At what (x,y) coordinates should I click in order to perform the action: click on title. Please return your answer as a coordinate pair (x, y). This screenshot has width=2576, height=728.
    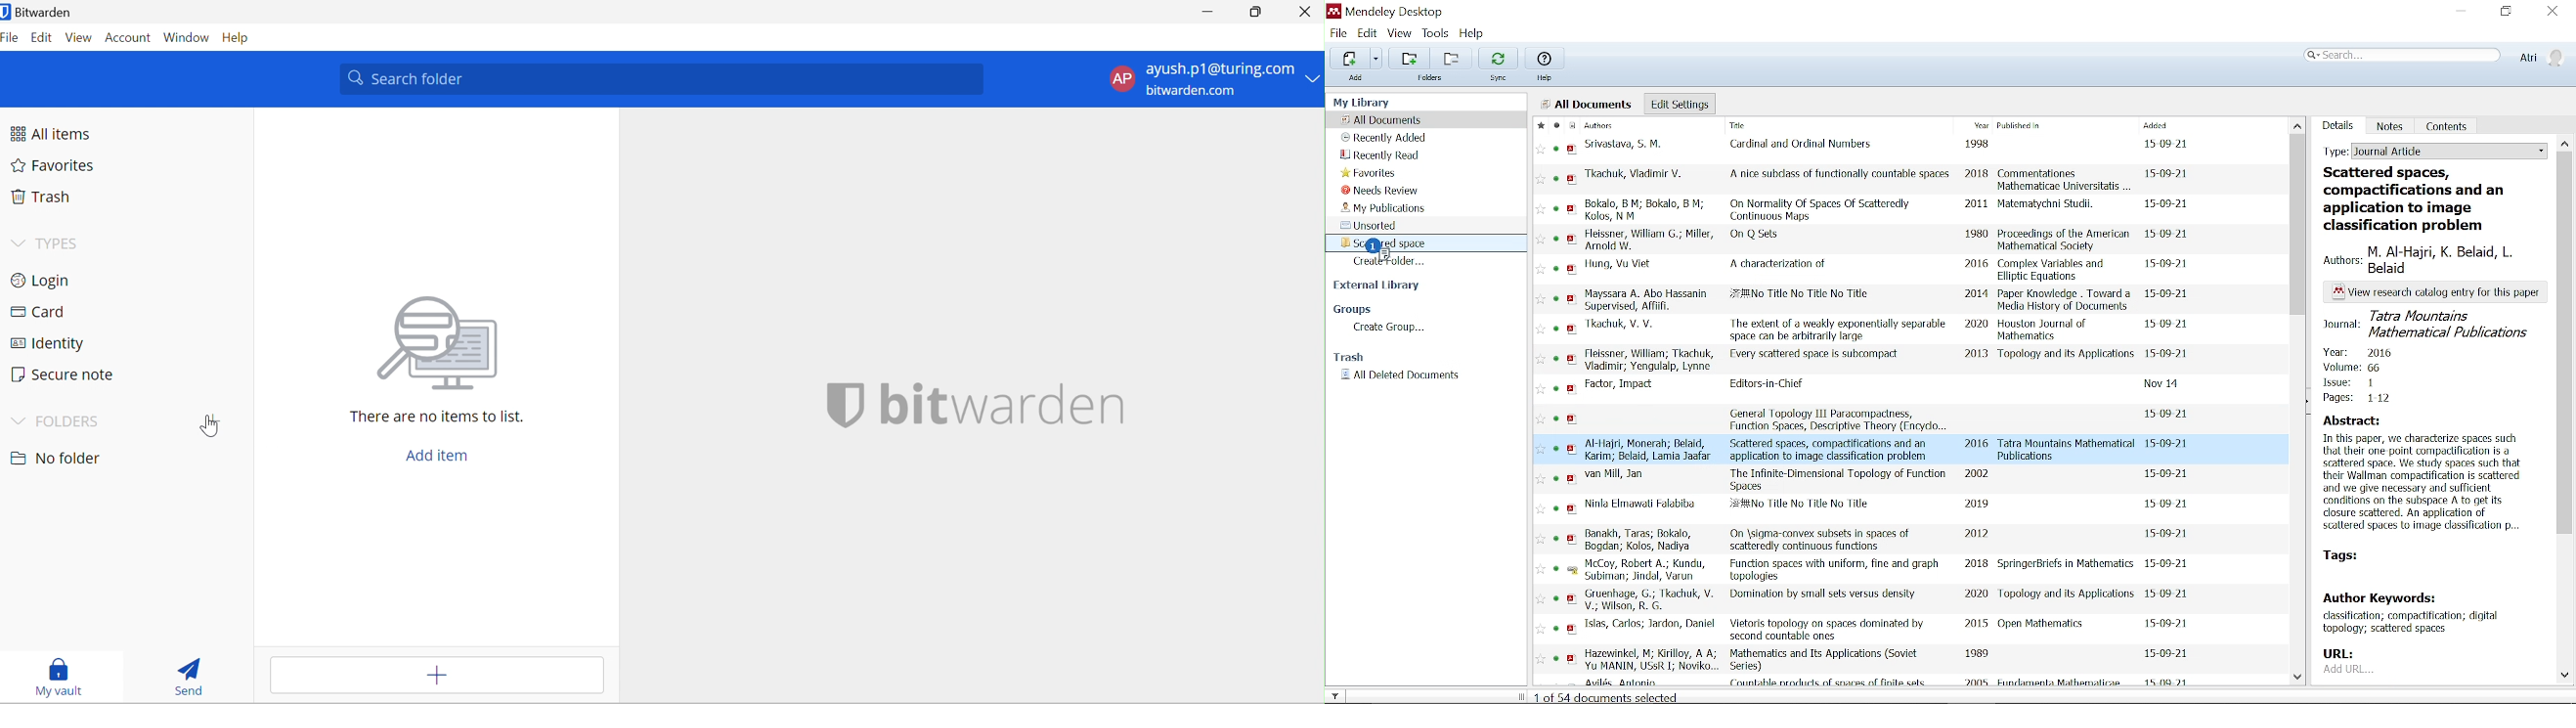
    Looking at the image, I should click on (1821, 540).